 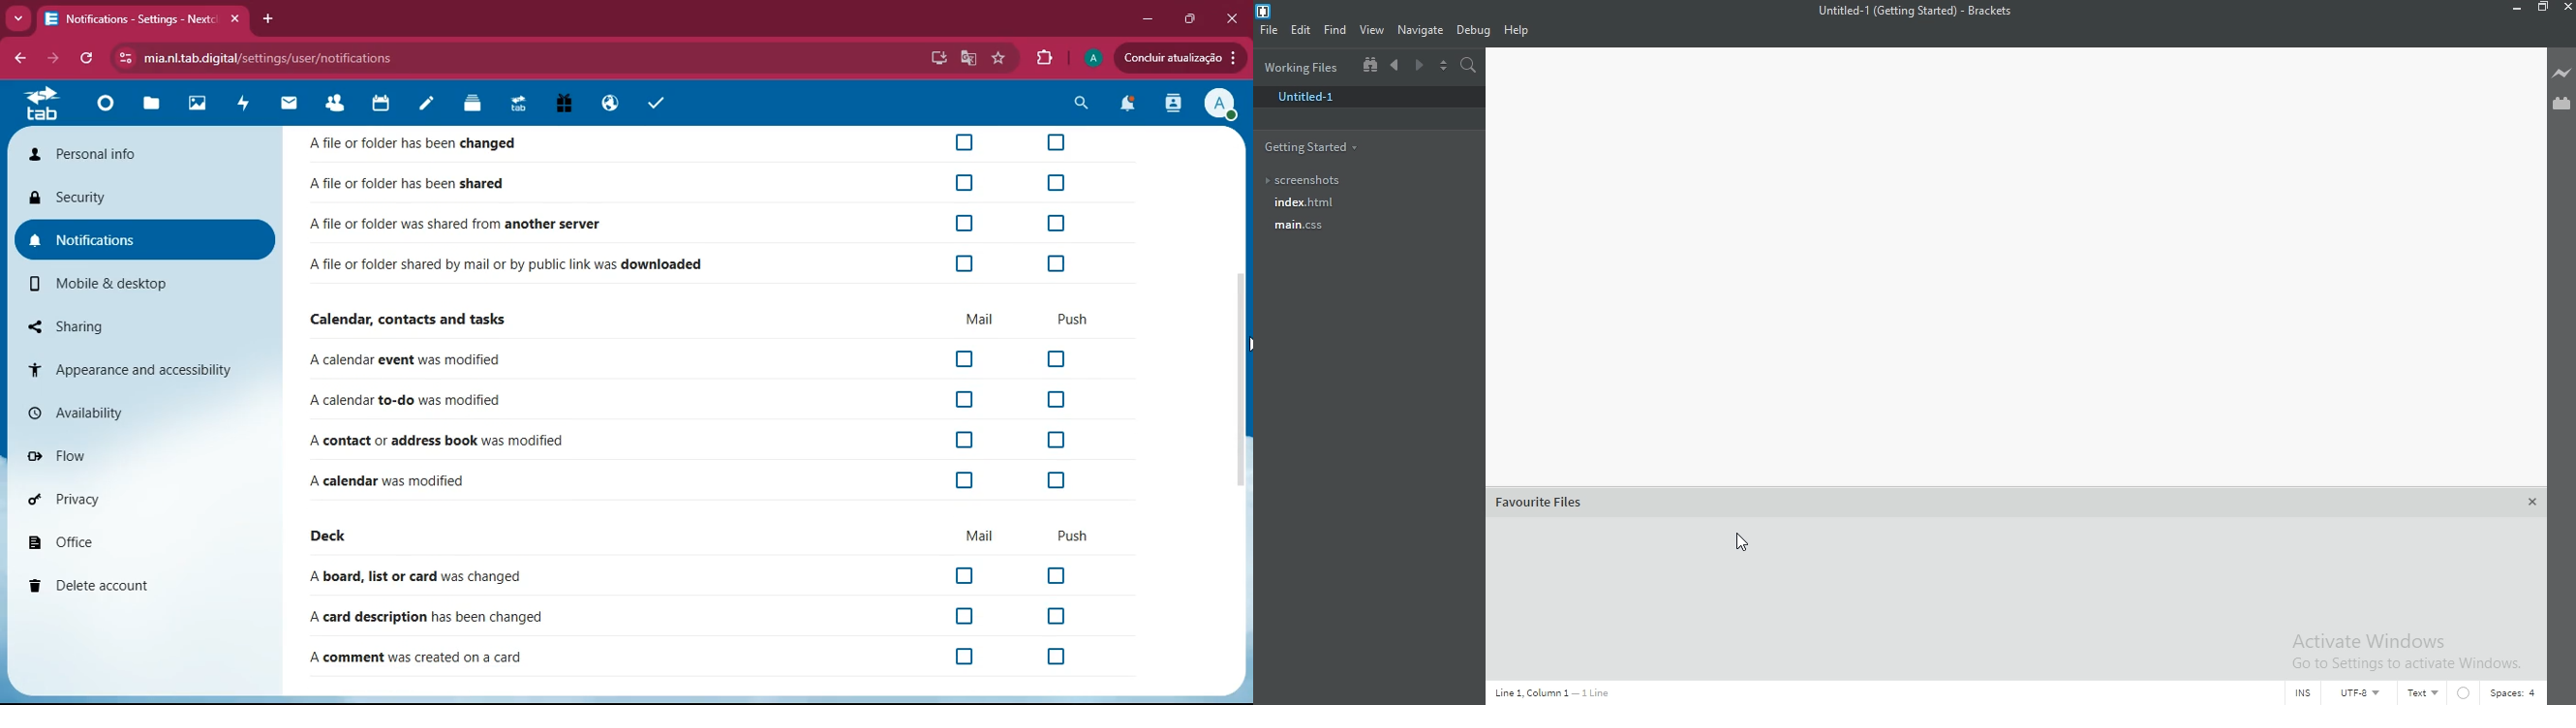 I want to click on public, so click(x=610, y=104).